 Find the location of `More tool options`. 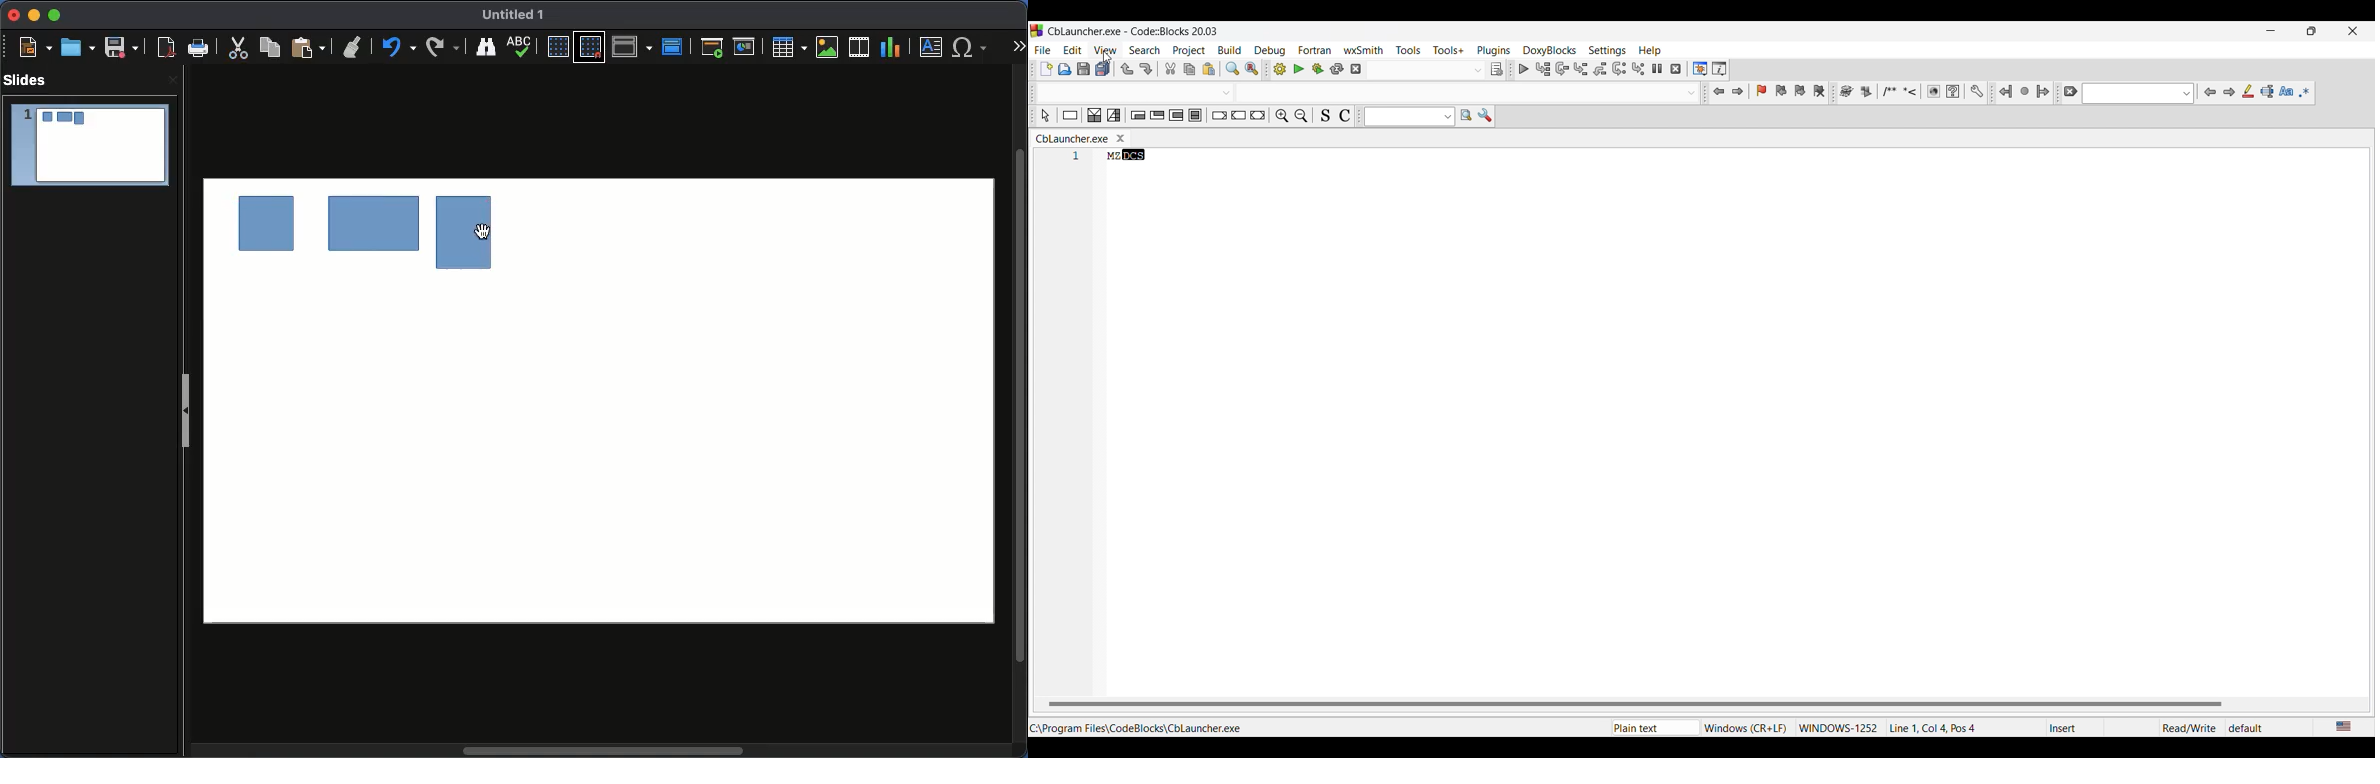

More tool options is located at coordinates (1912, 91).